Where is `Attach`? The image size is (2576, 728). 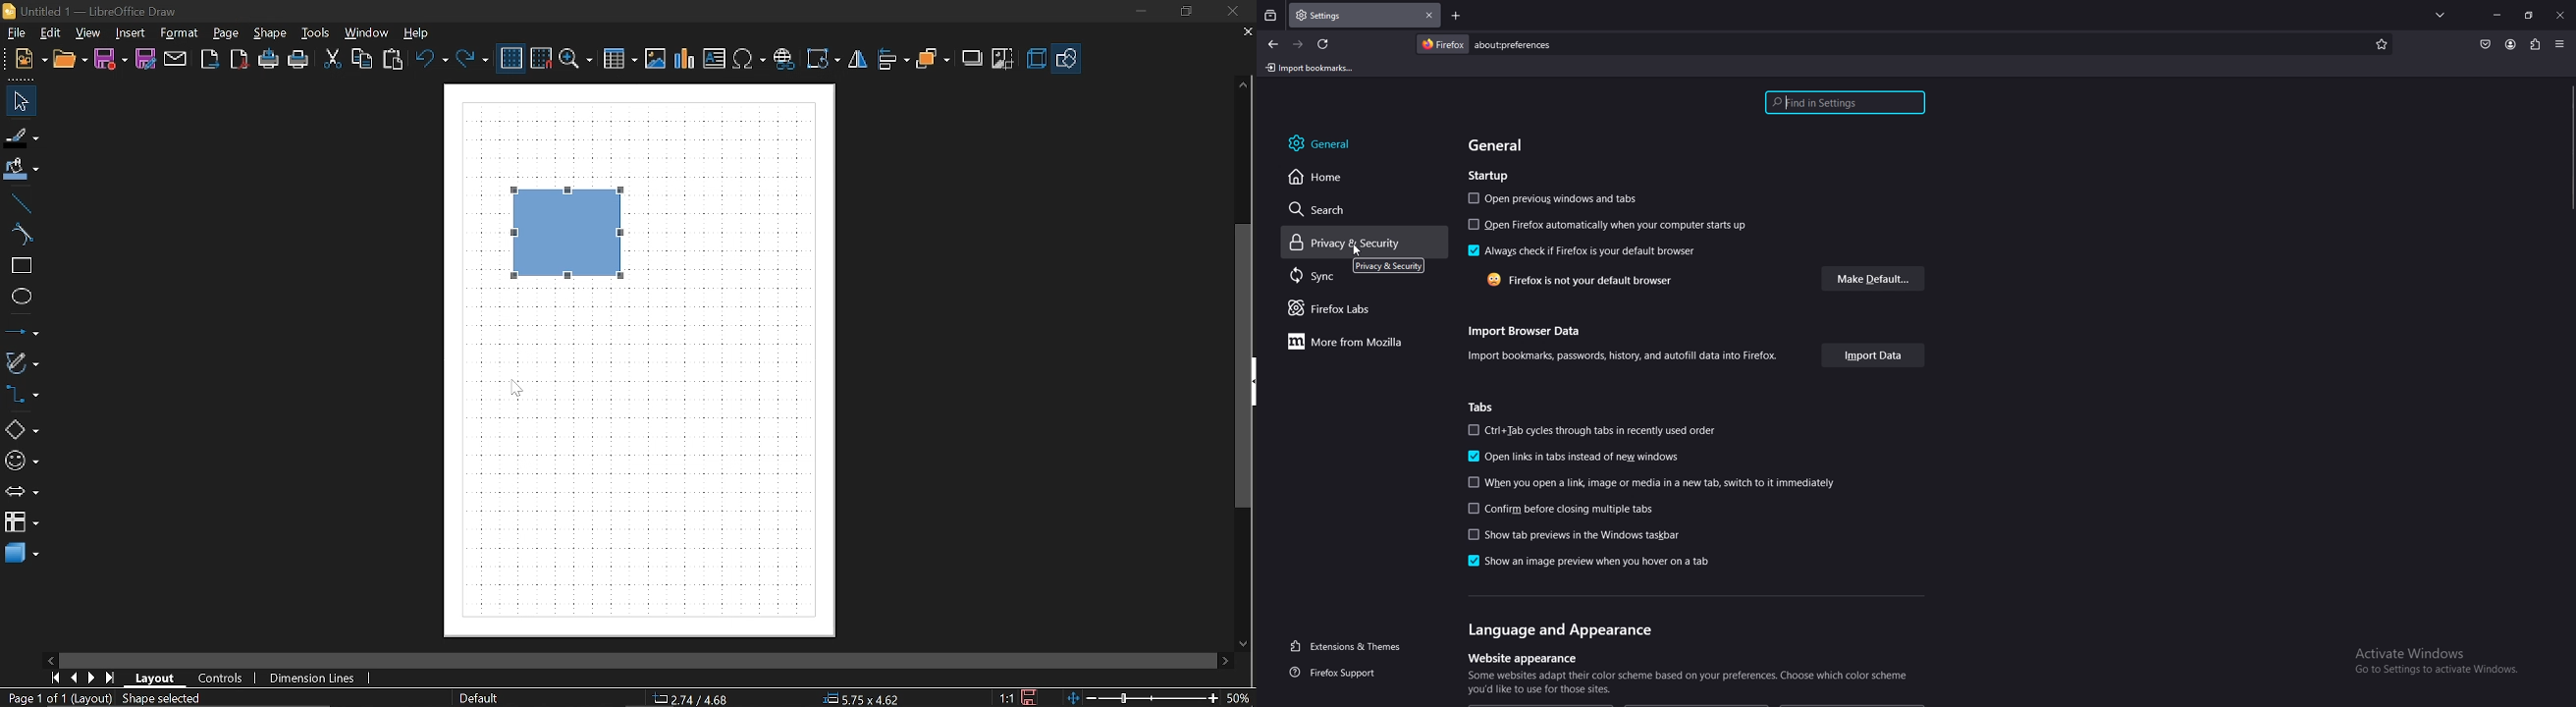
Attach is located at coordinates (177, 60).